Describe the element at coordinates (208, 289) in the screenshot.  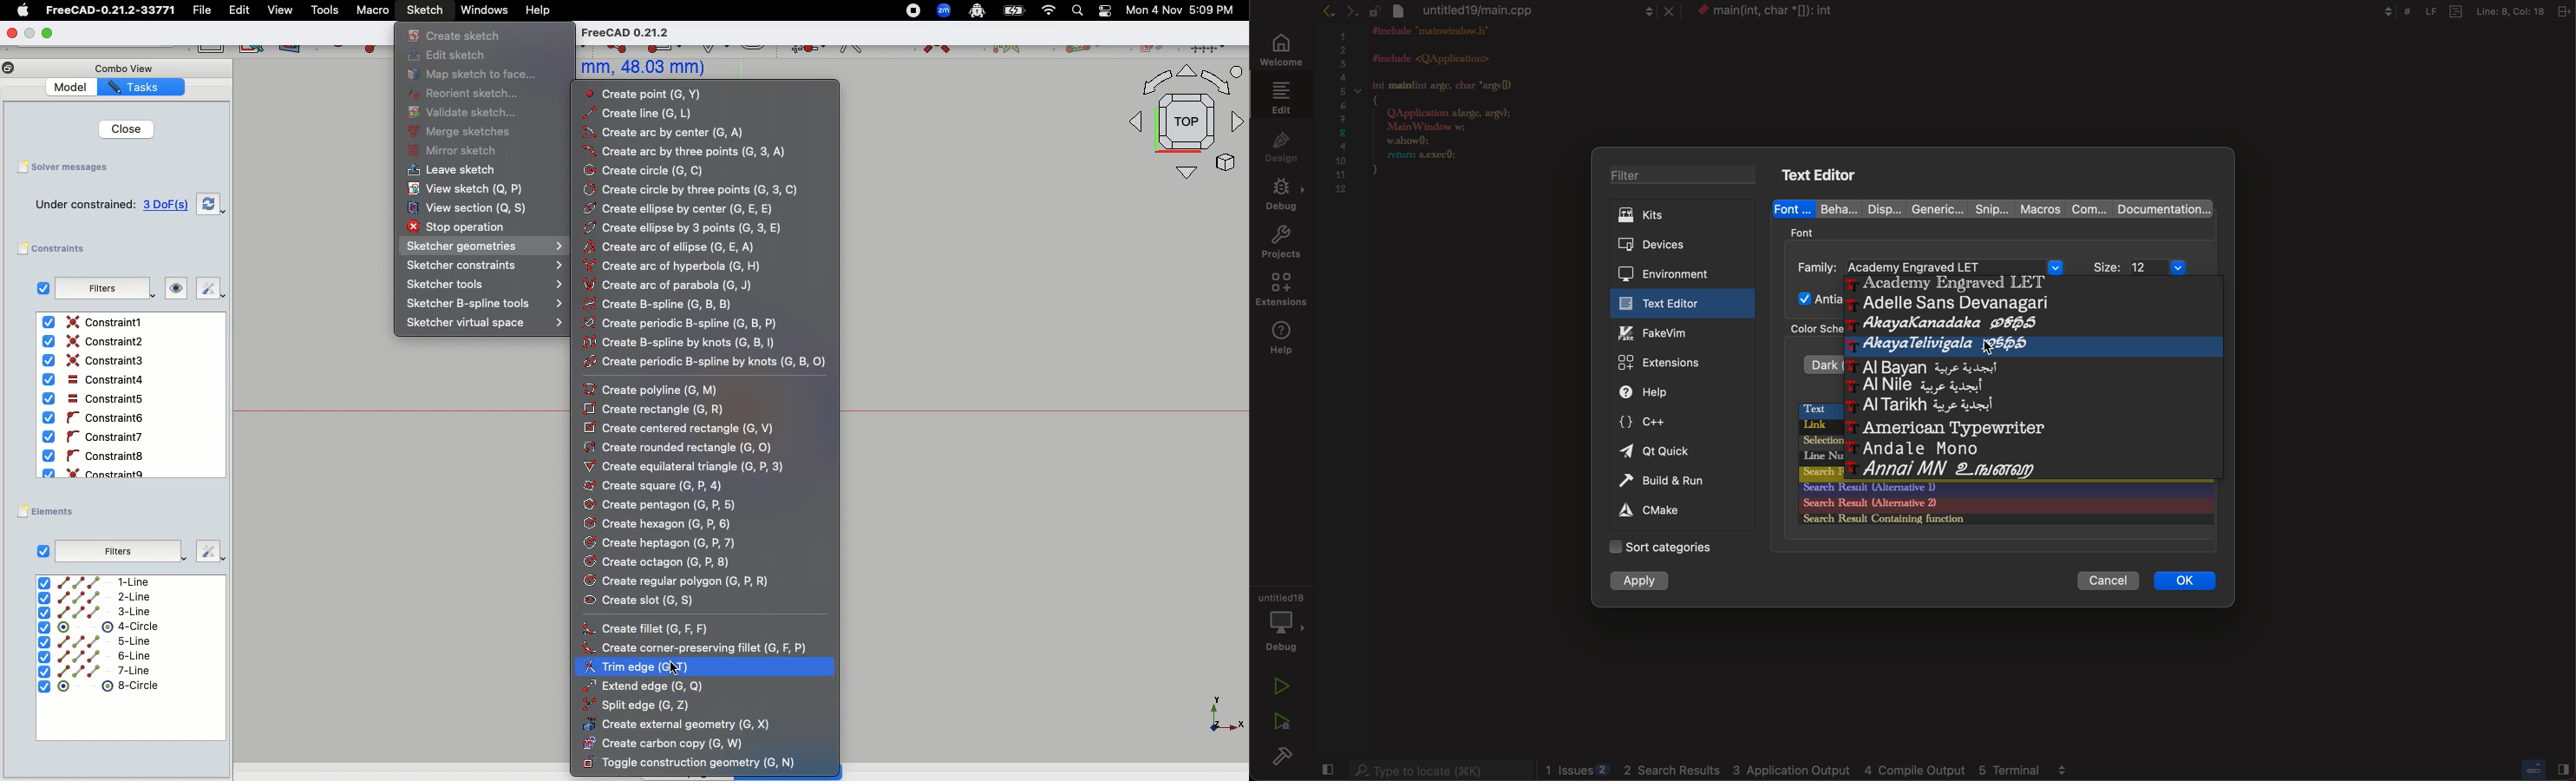
I see `Fix` at that location.